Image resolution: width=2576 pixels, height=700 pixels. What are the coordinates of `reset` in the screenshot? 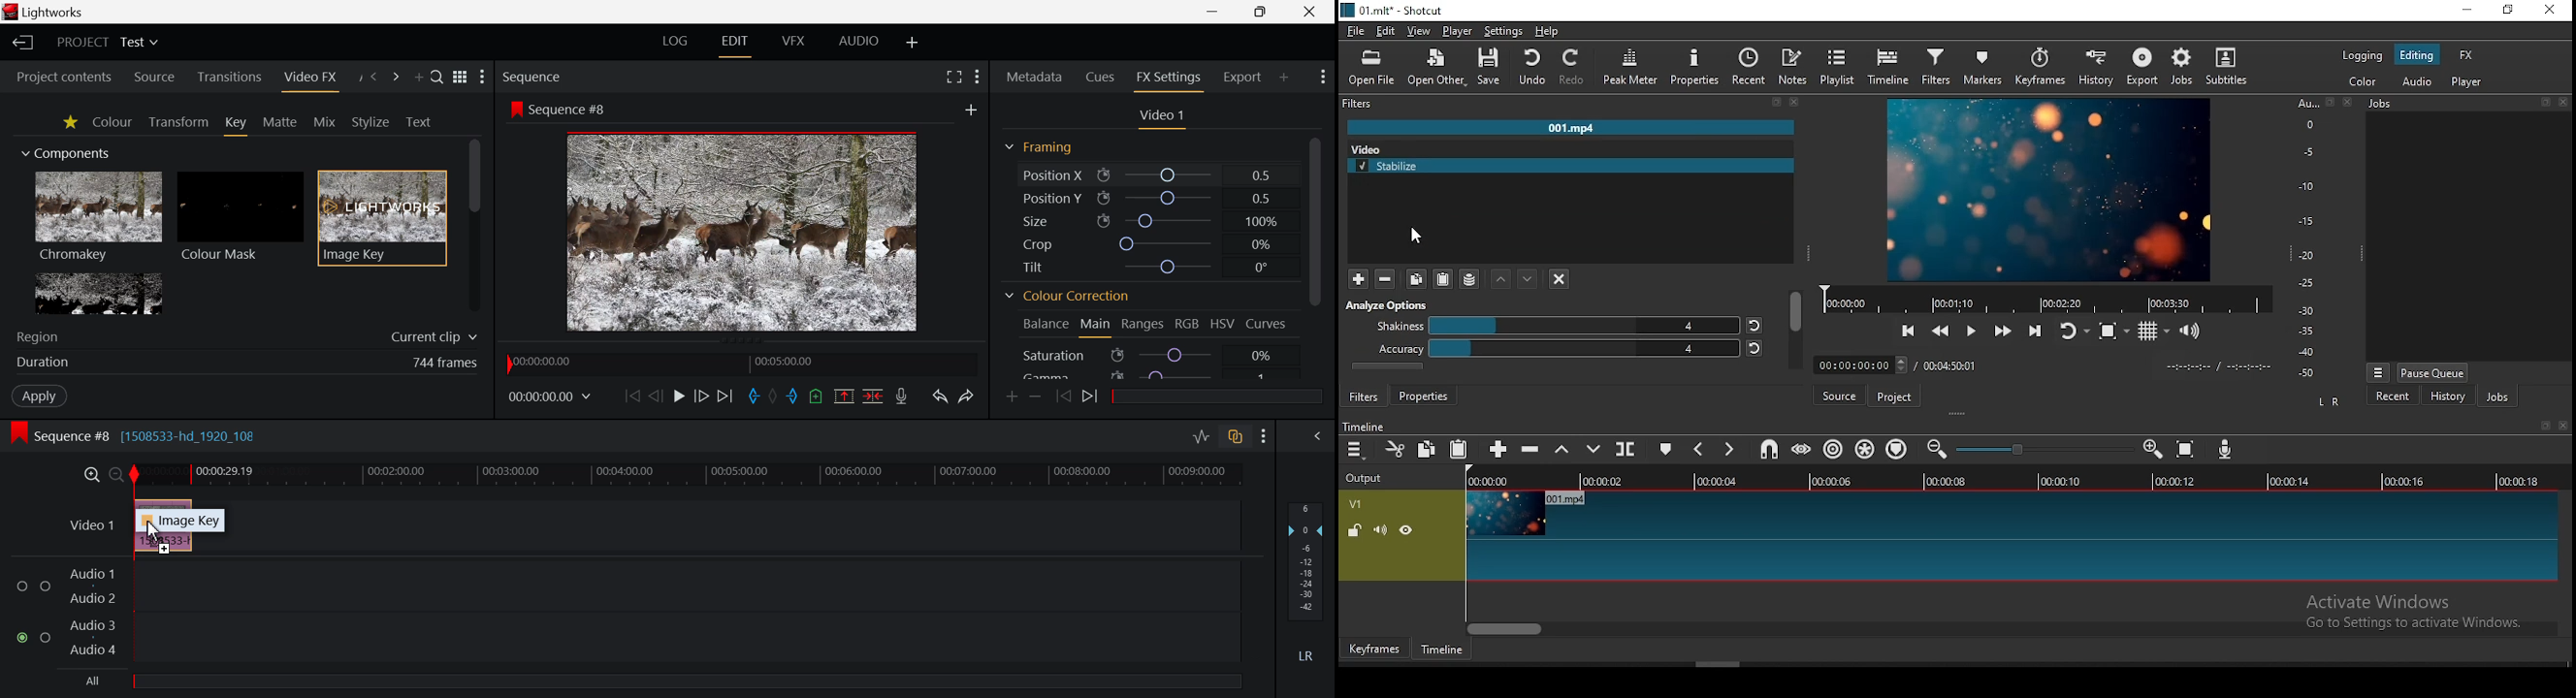 It's located at (1755, 348).